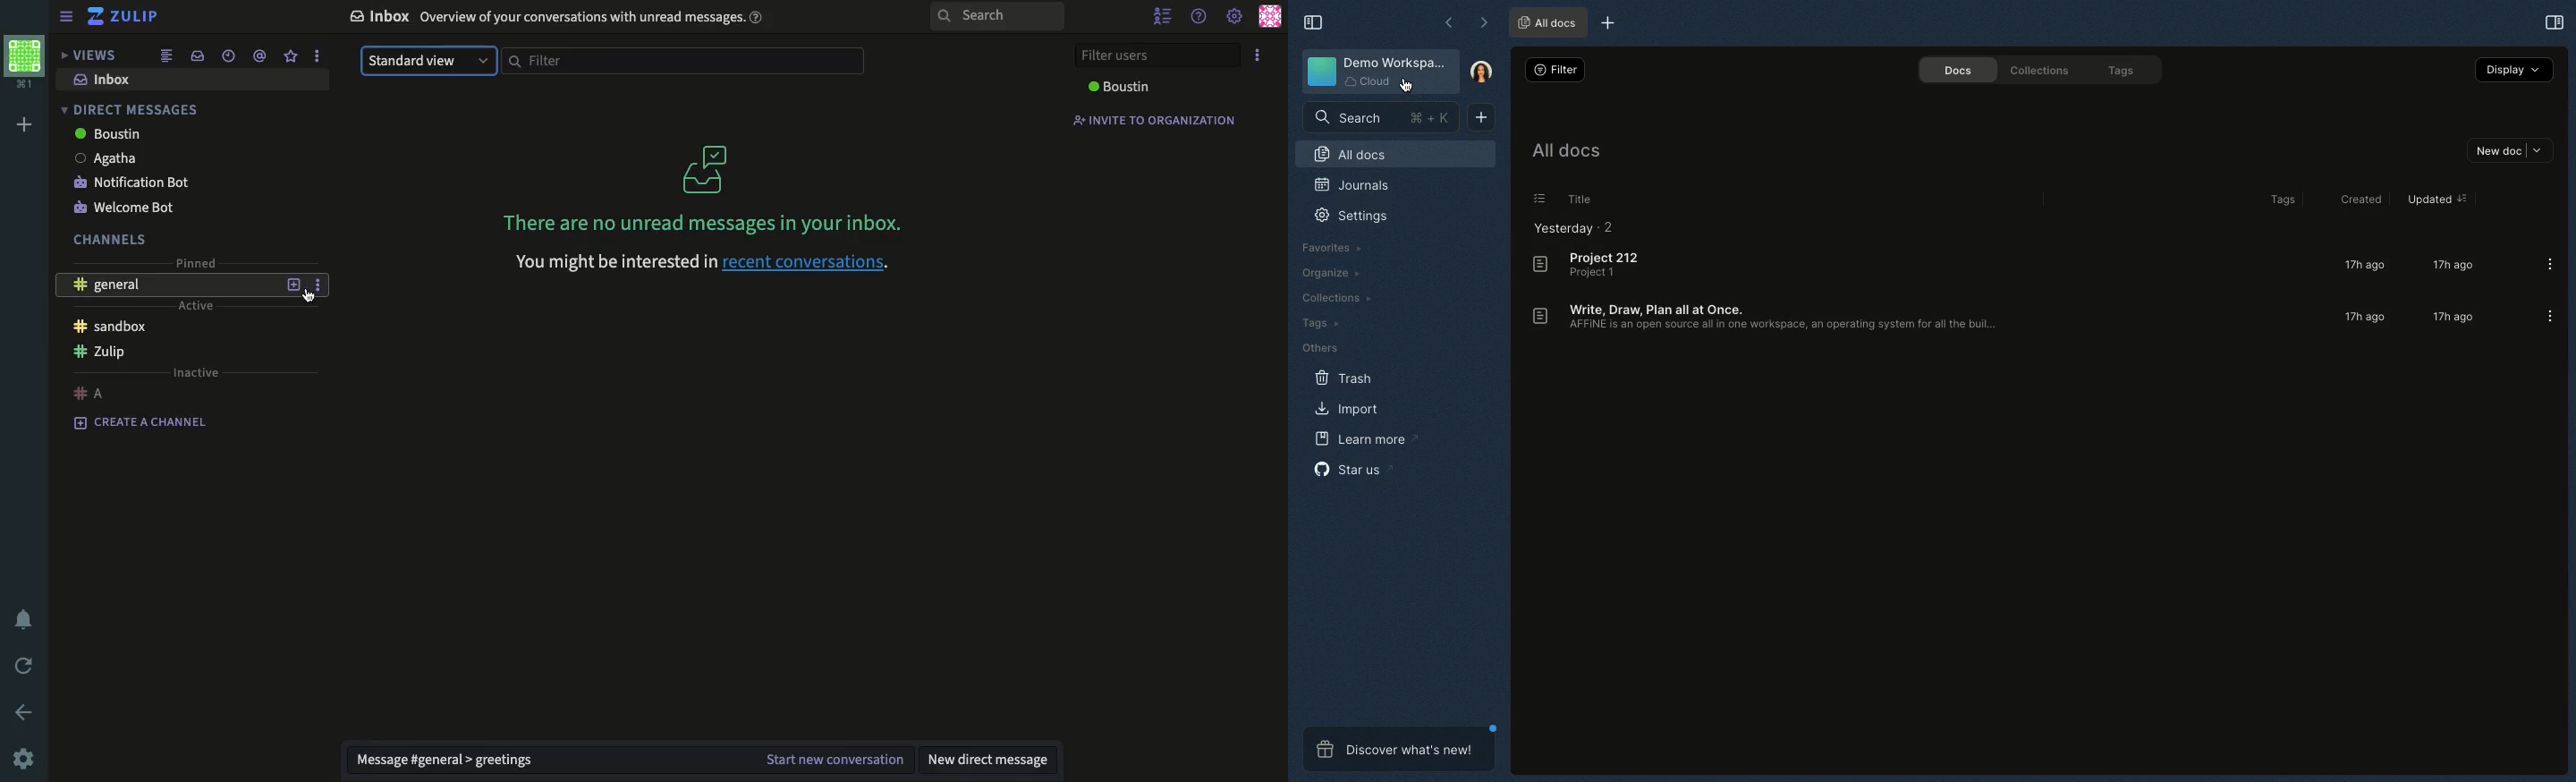  What do you see at coordinates (996, 18) in the screenshot?
I see `search` at bounding box center [996, 18].